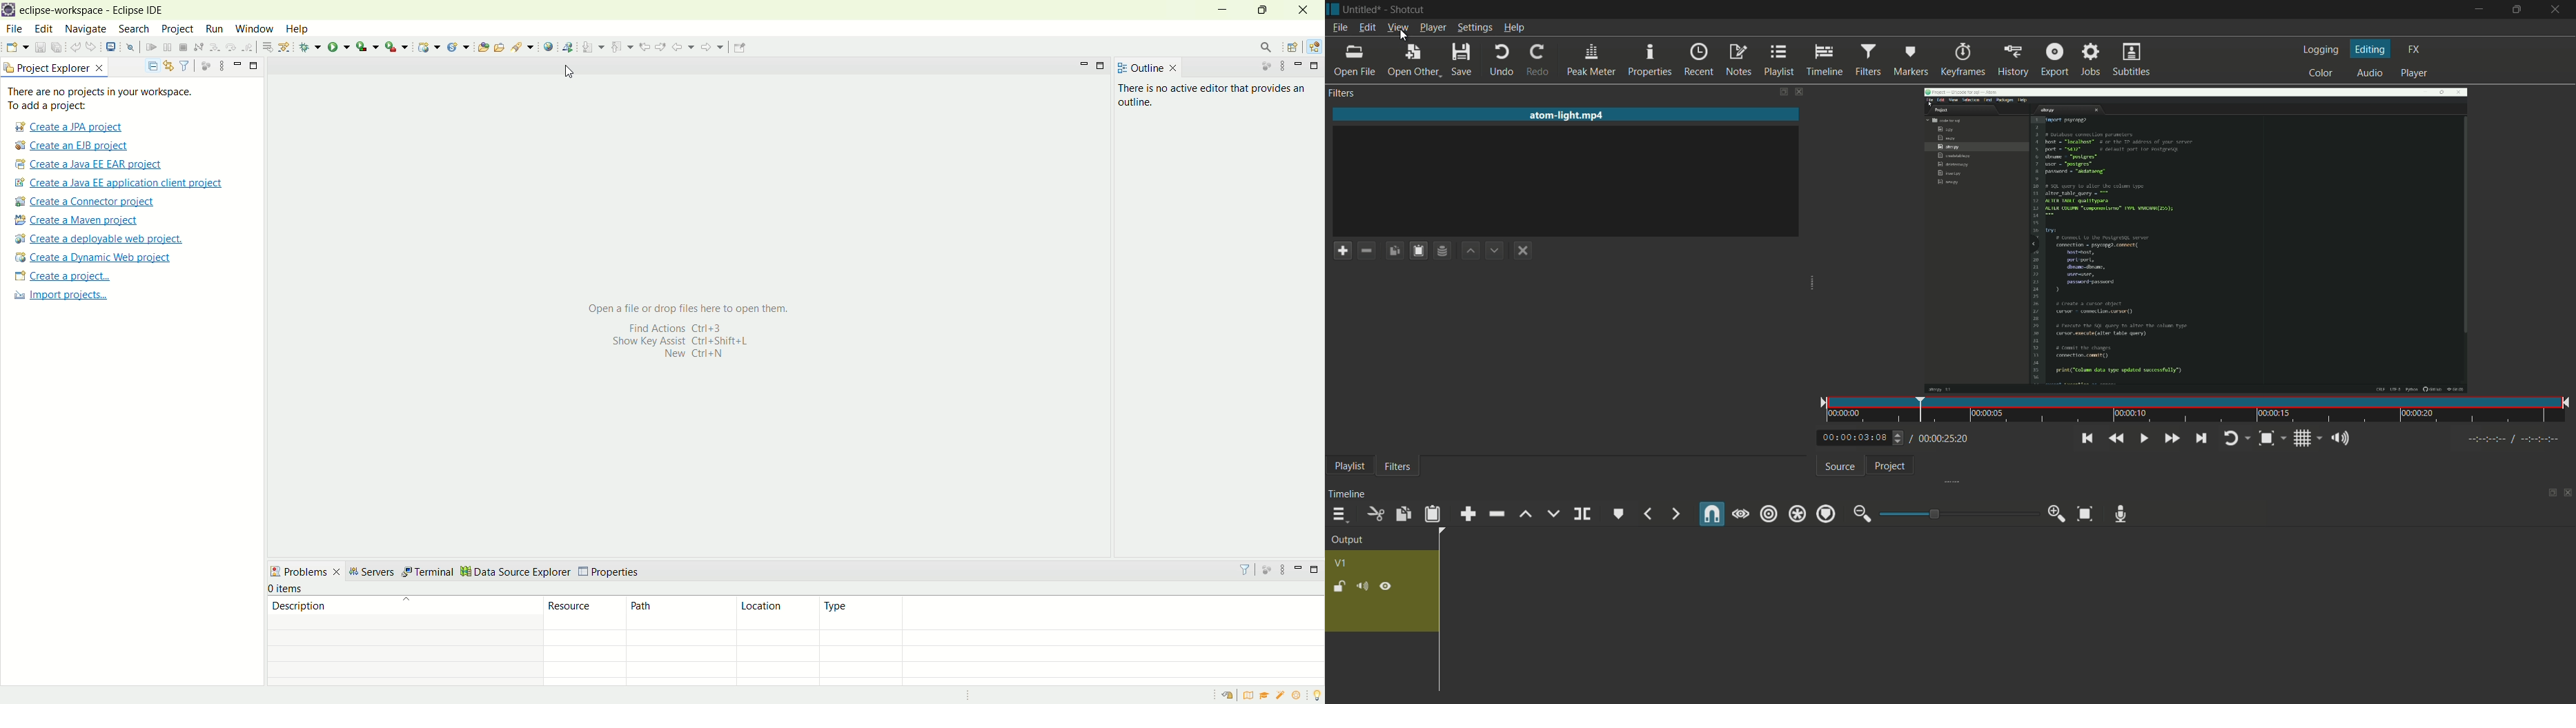 The image size is (2576, 728). What do you see at coordinates (1346, 495) in the screenshot?
I see `timeline` at bounding box center [1346, 495].